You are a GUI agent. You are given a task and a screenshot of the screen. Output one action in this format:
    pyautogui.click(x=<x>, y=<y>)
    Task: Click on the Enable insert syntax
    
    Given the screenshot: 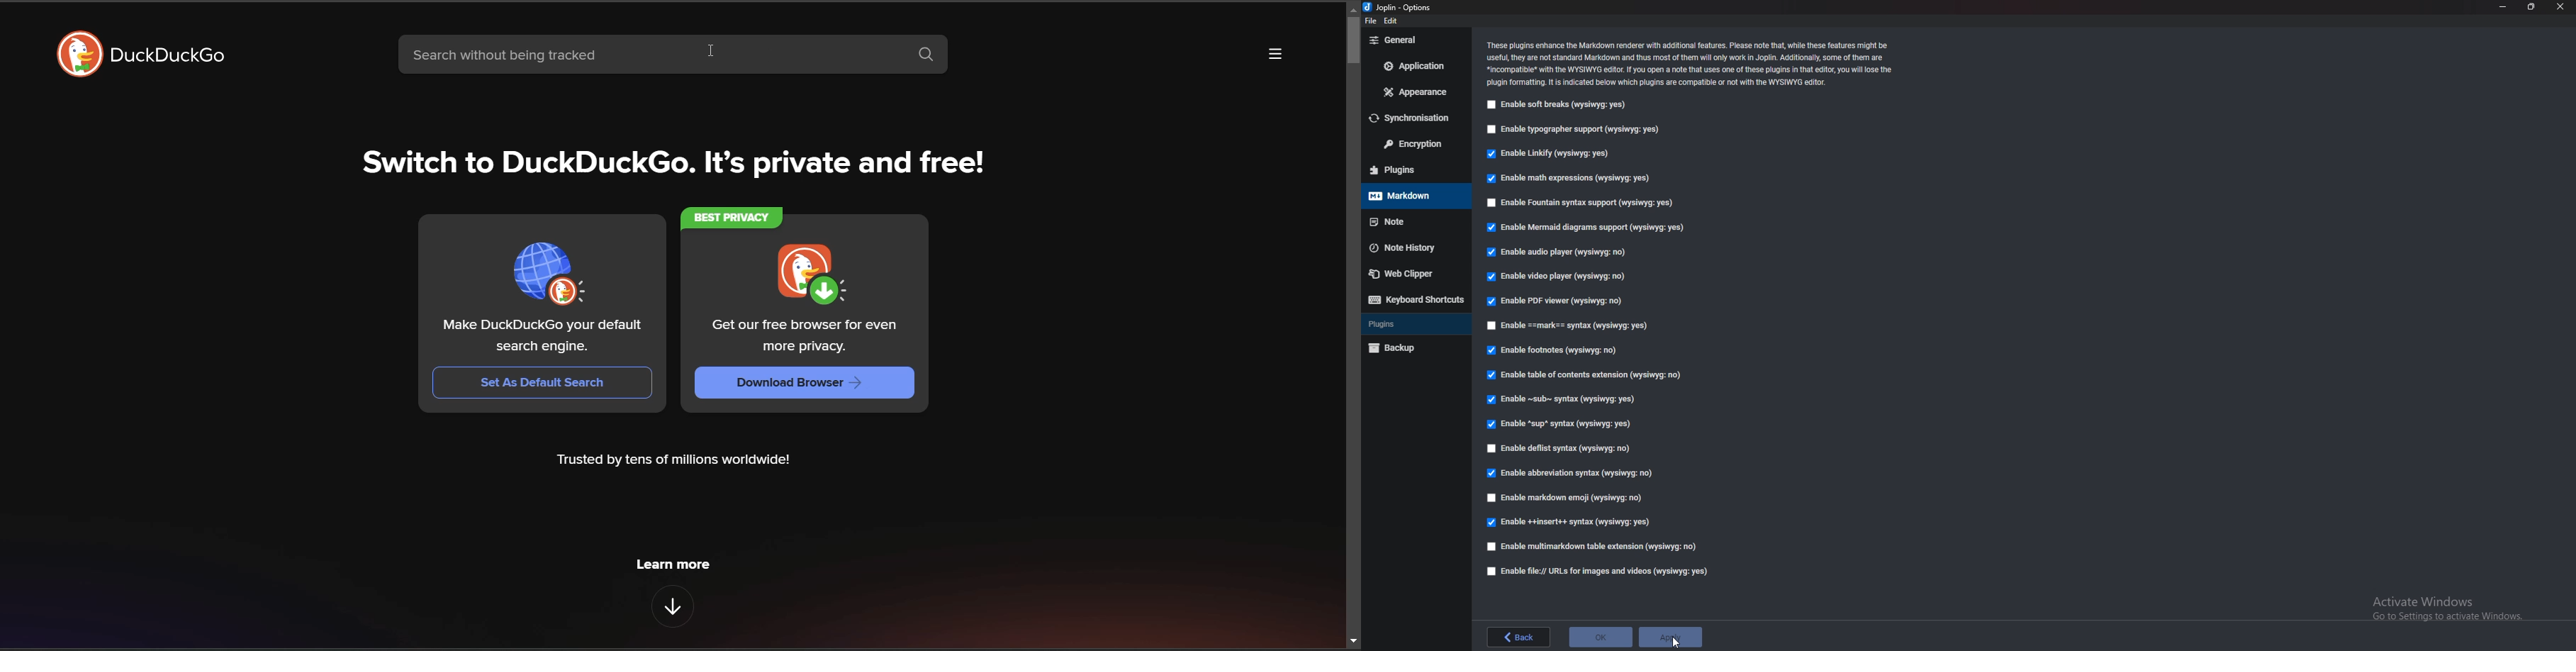 What is the action you would take?
    pyautogui.click(x=1575, y=522)
    